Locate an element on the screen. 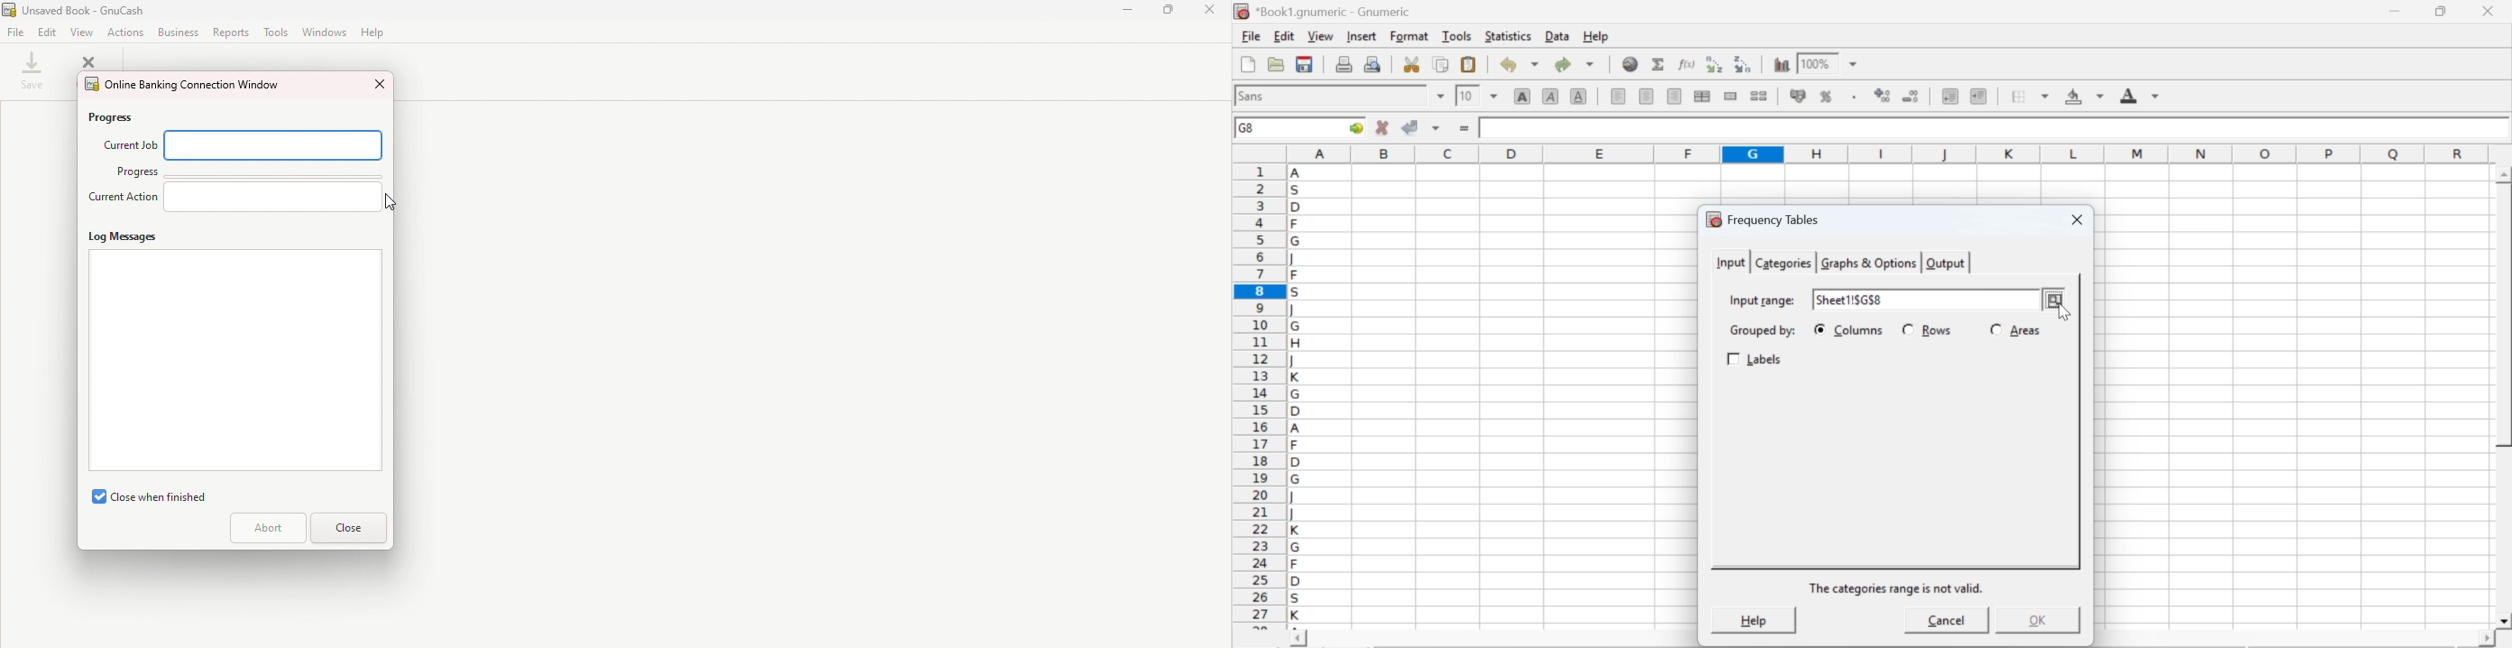 The width and height of the screenshot is (2520, 672). copy is located at coordinates (1442, 64).